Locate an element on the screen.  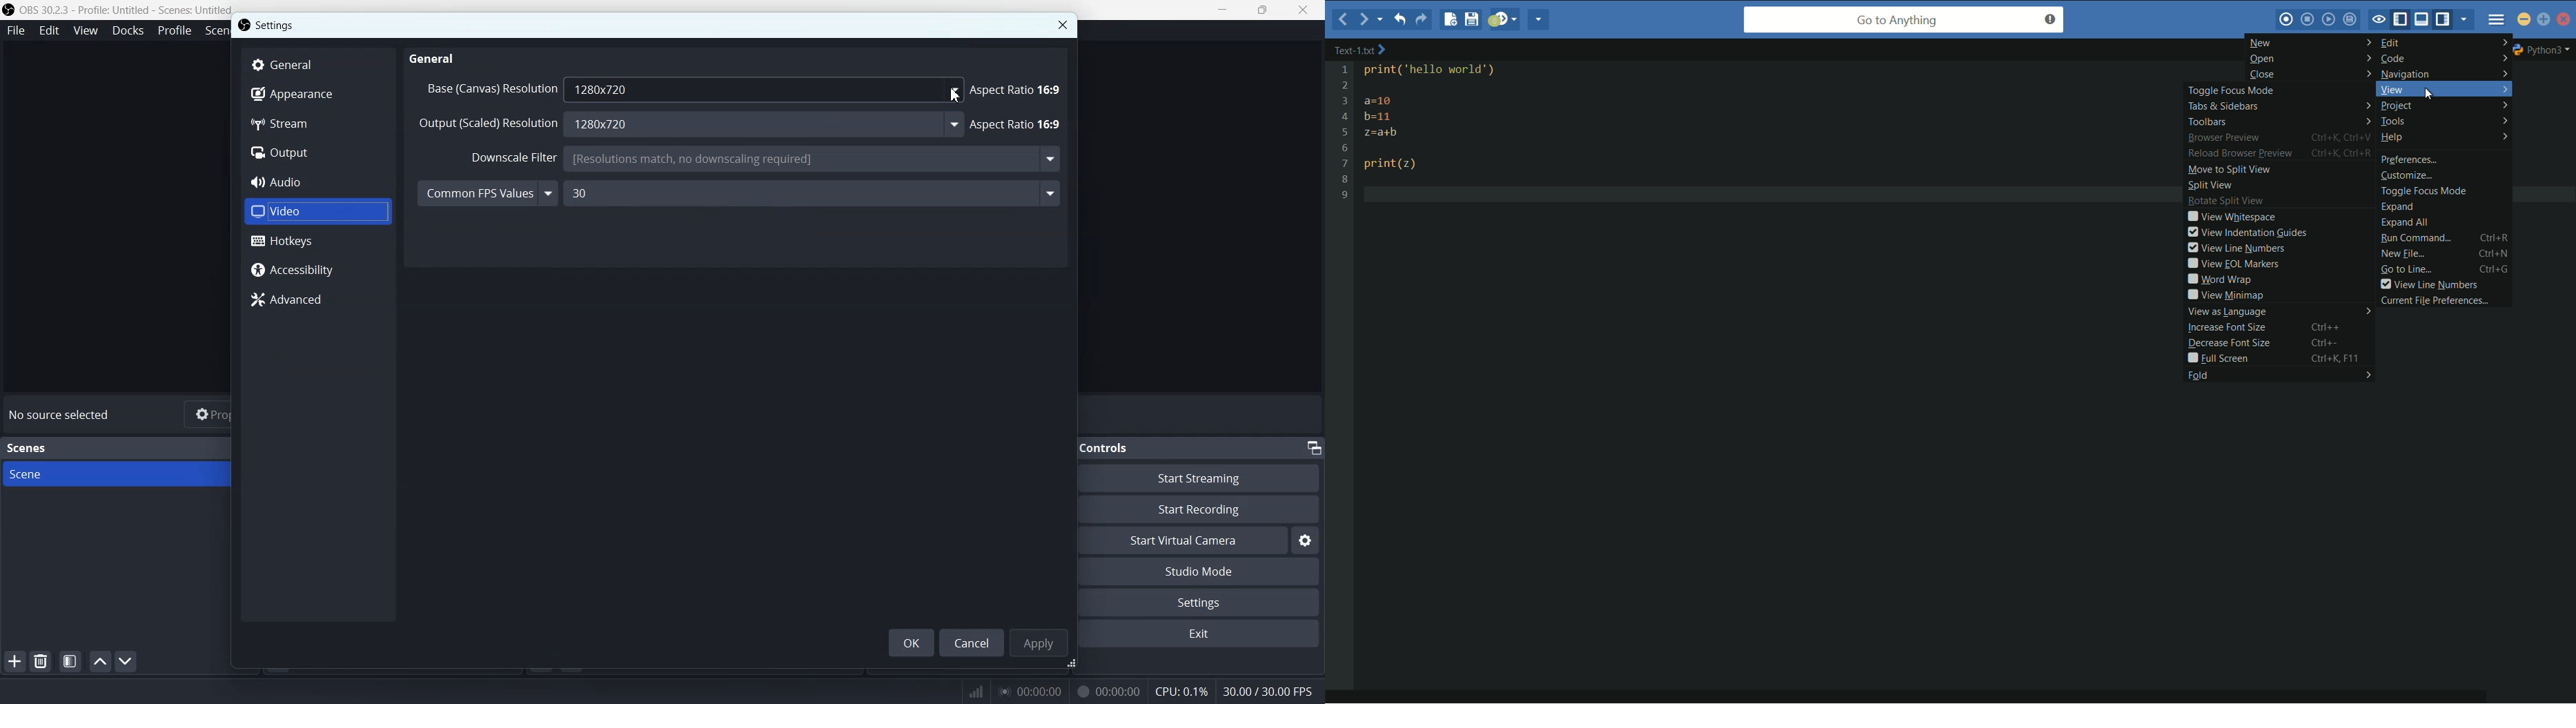
Base (canvas) Resolution is located at coordinates (763, 89).